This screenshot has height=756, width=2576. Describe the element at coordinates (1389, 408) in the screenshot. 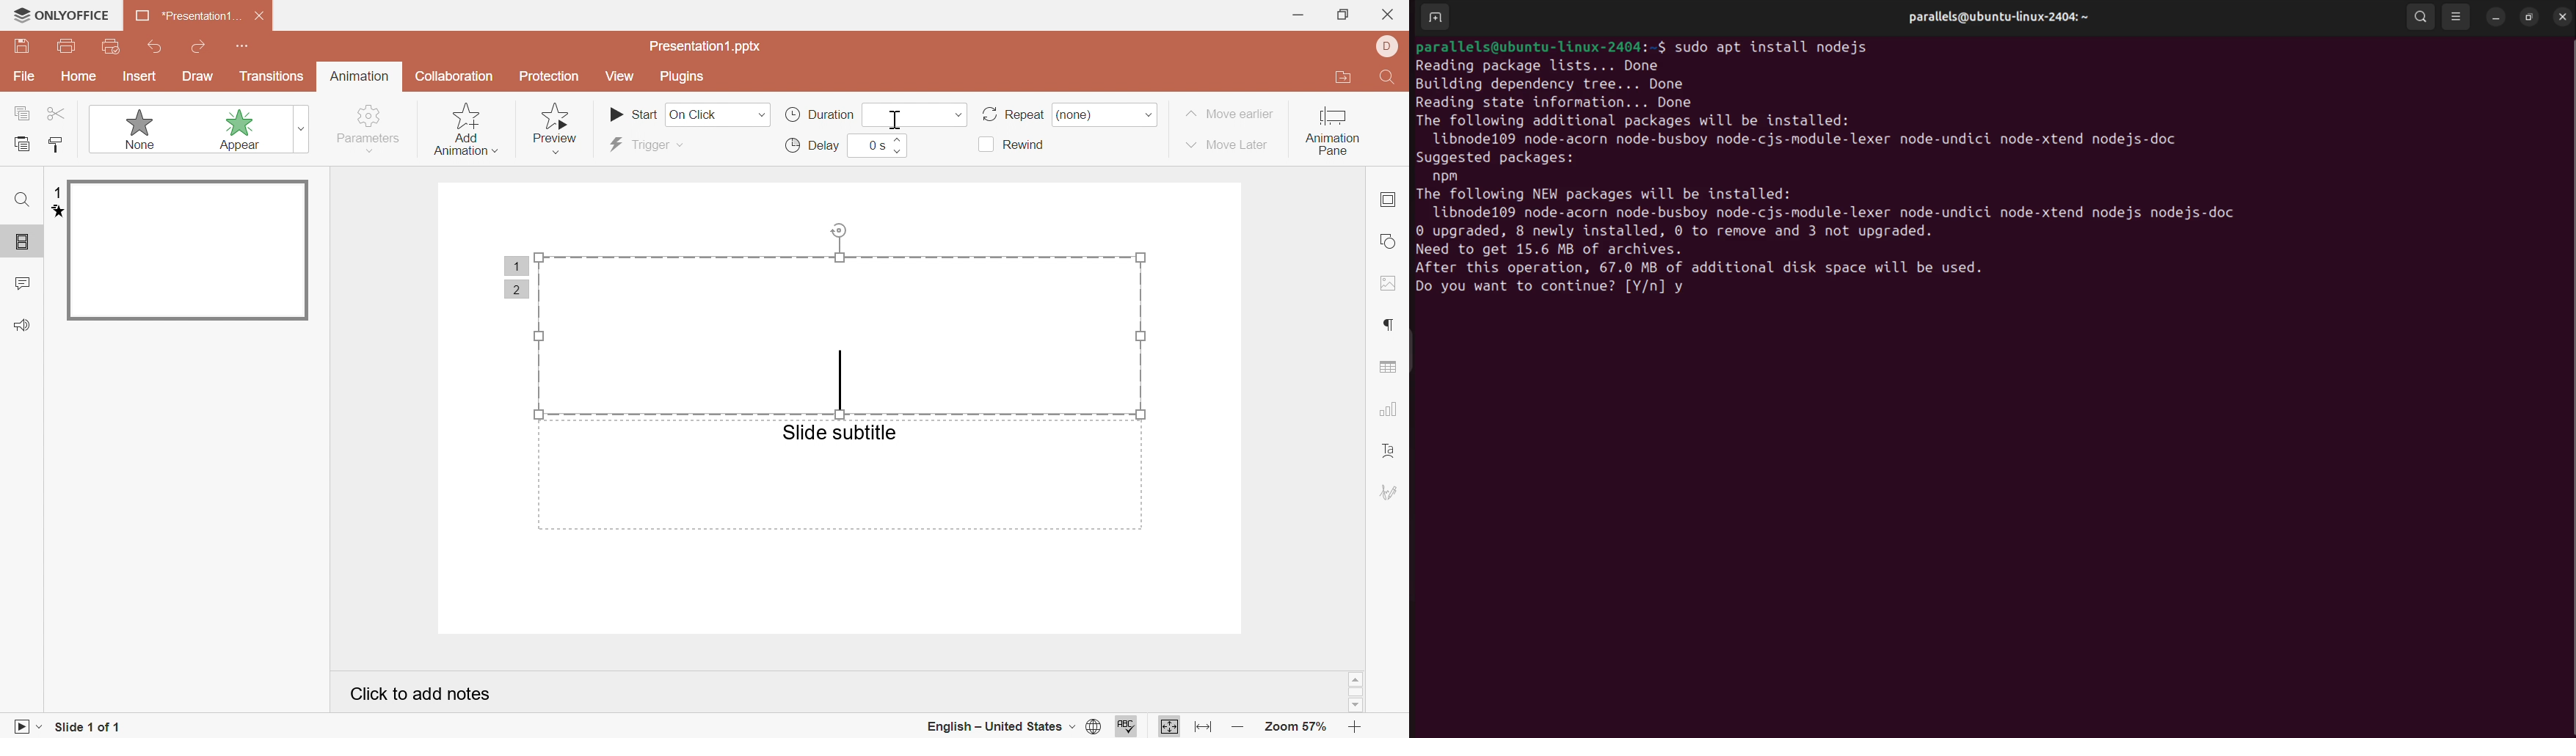

I see `chart settings` at that location.